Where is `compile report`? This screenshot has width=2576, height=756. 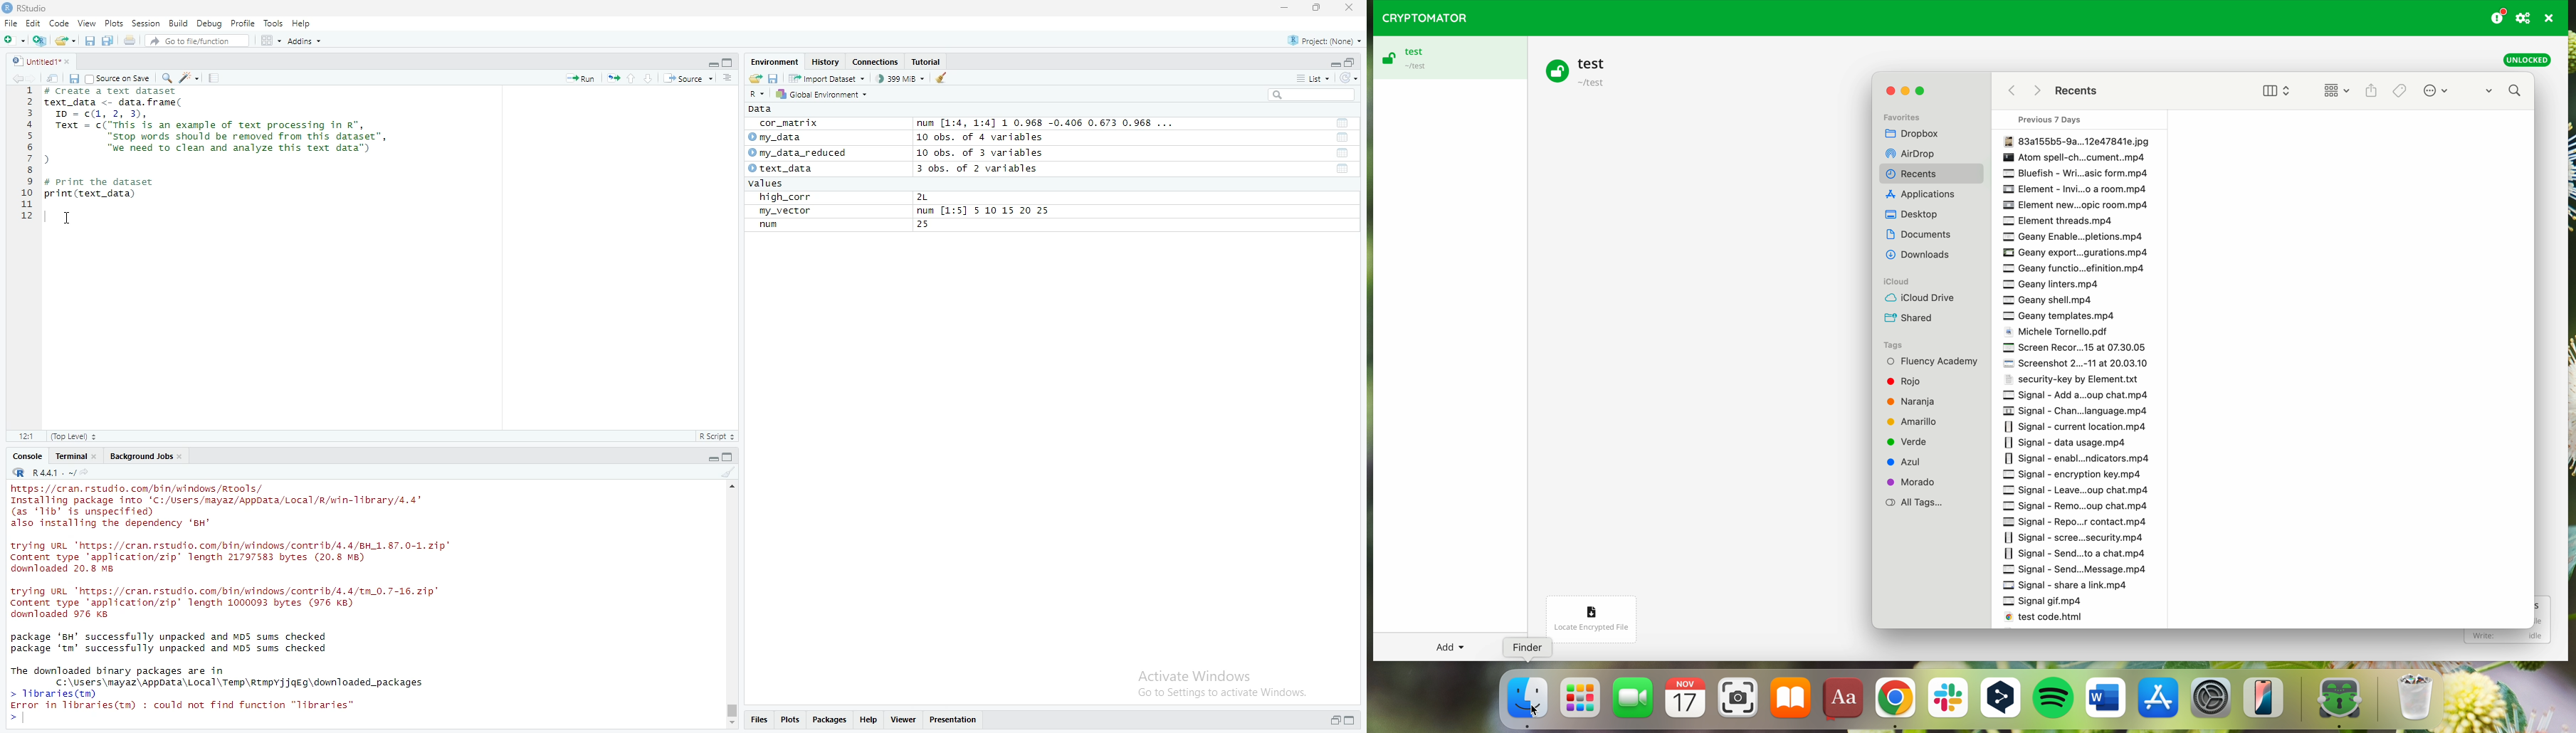
compile report is located at coordinates (216, 77).